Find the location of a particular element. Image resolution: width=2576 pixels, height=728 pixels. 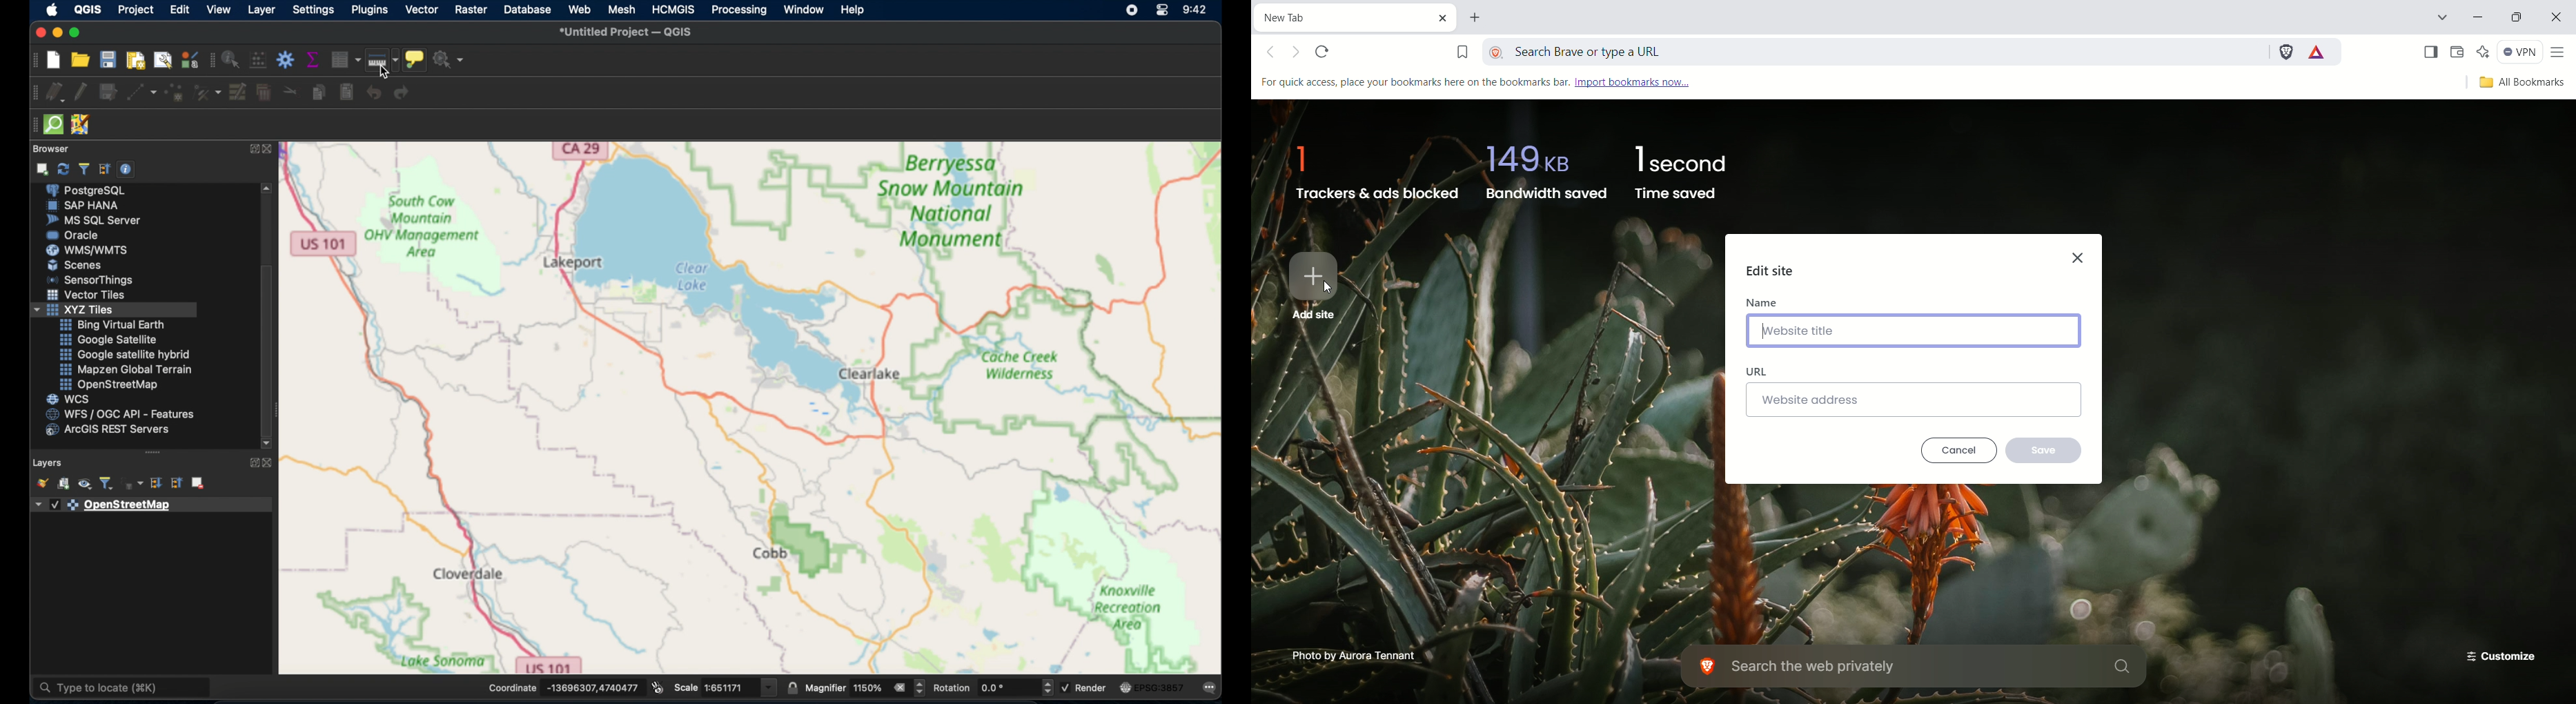

wfs/ogc api - features is located at coordinates (120, 414).